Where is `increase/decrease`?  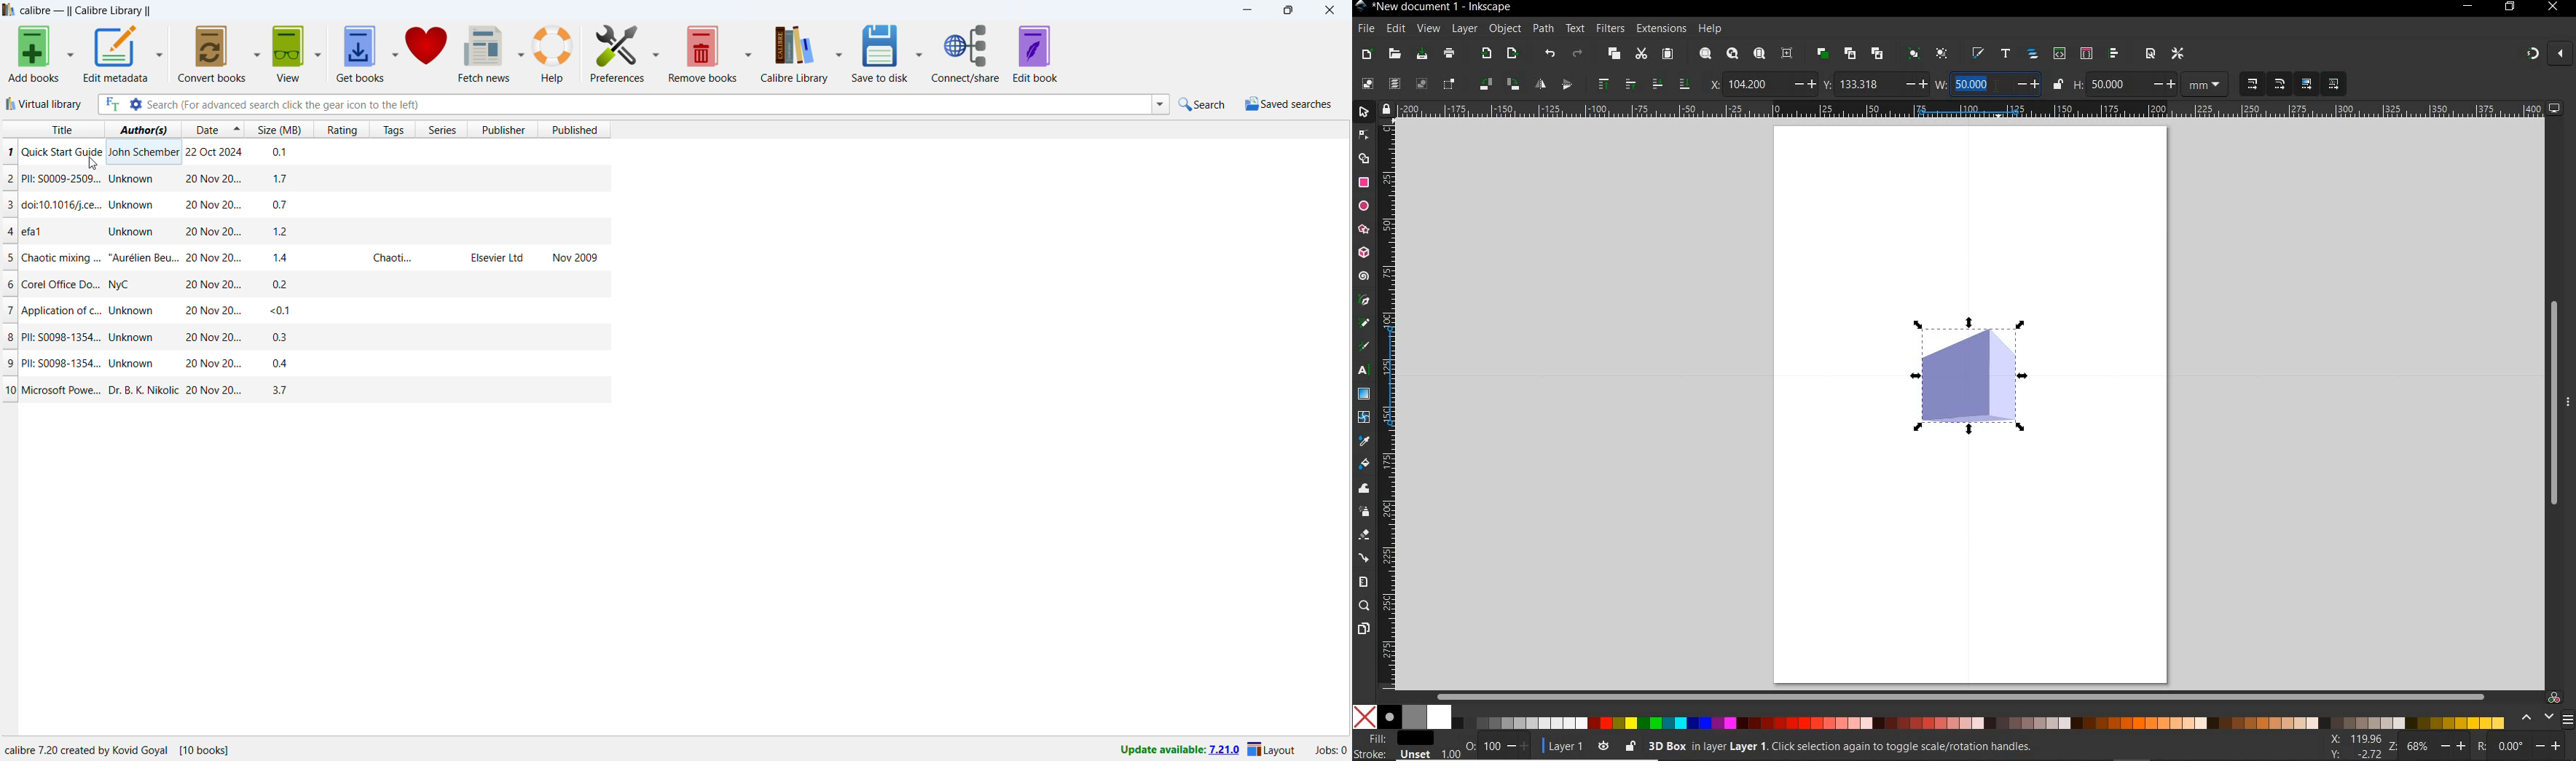
increase/decrease is located at coordinates (1803, 84).